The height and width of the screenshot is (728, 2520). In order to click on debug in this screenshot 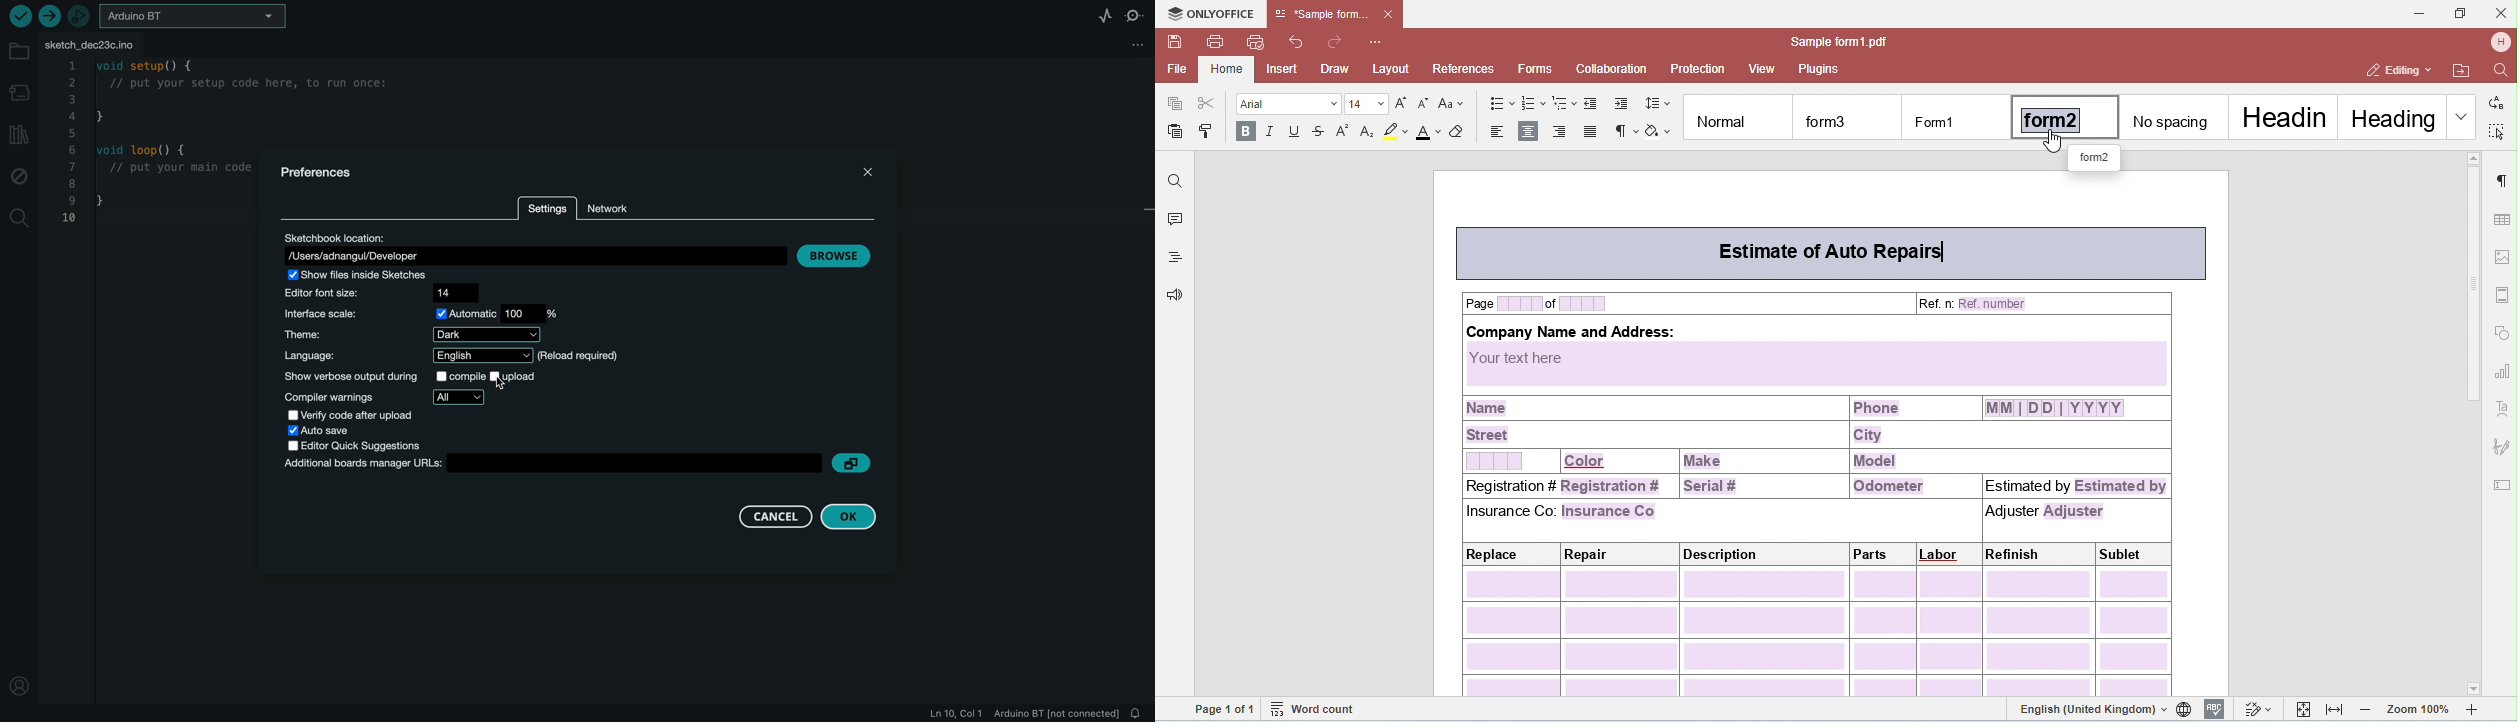, I will do `click(21, 174)`.